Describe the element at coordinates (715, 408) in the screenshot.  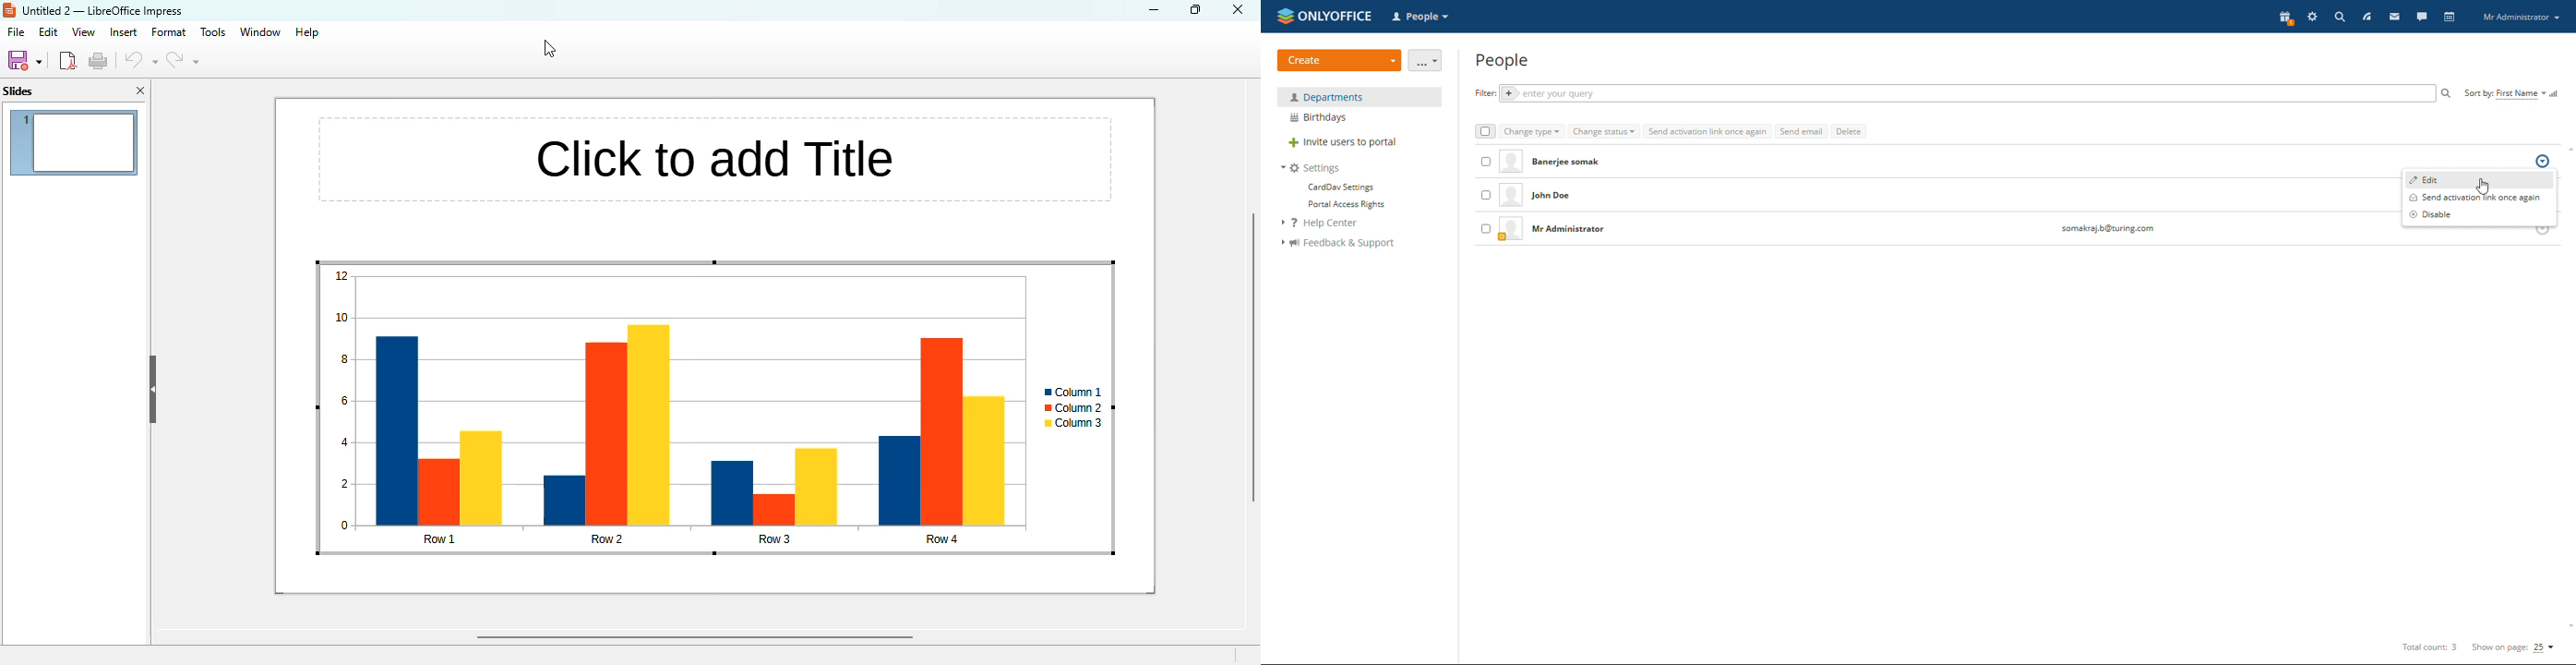
I see `chart inserted on a slide` at that location.